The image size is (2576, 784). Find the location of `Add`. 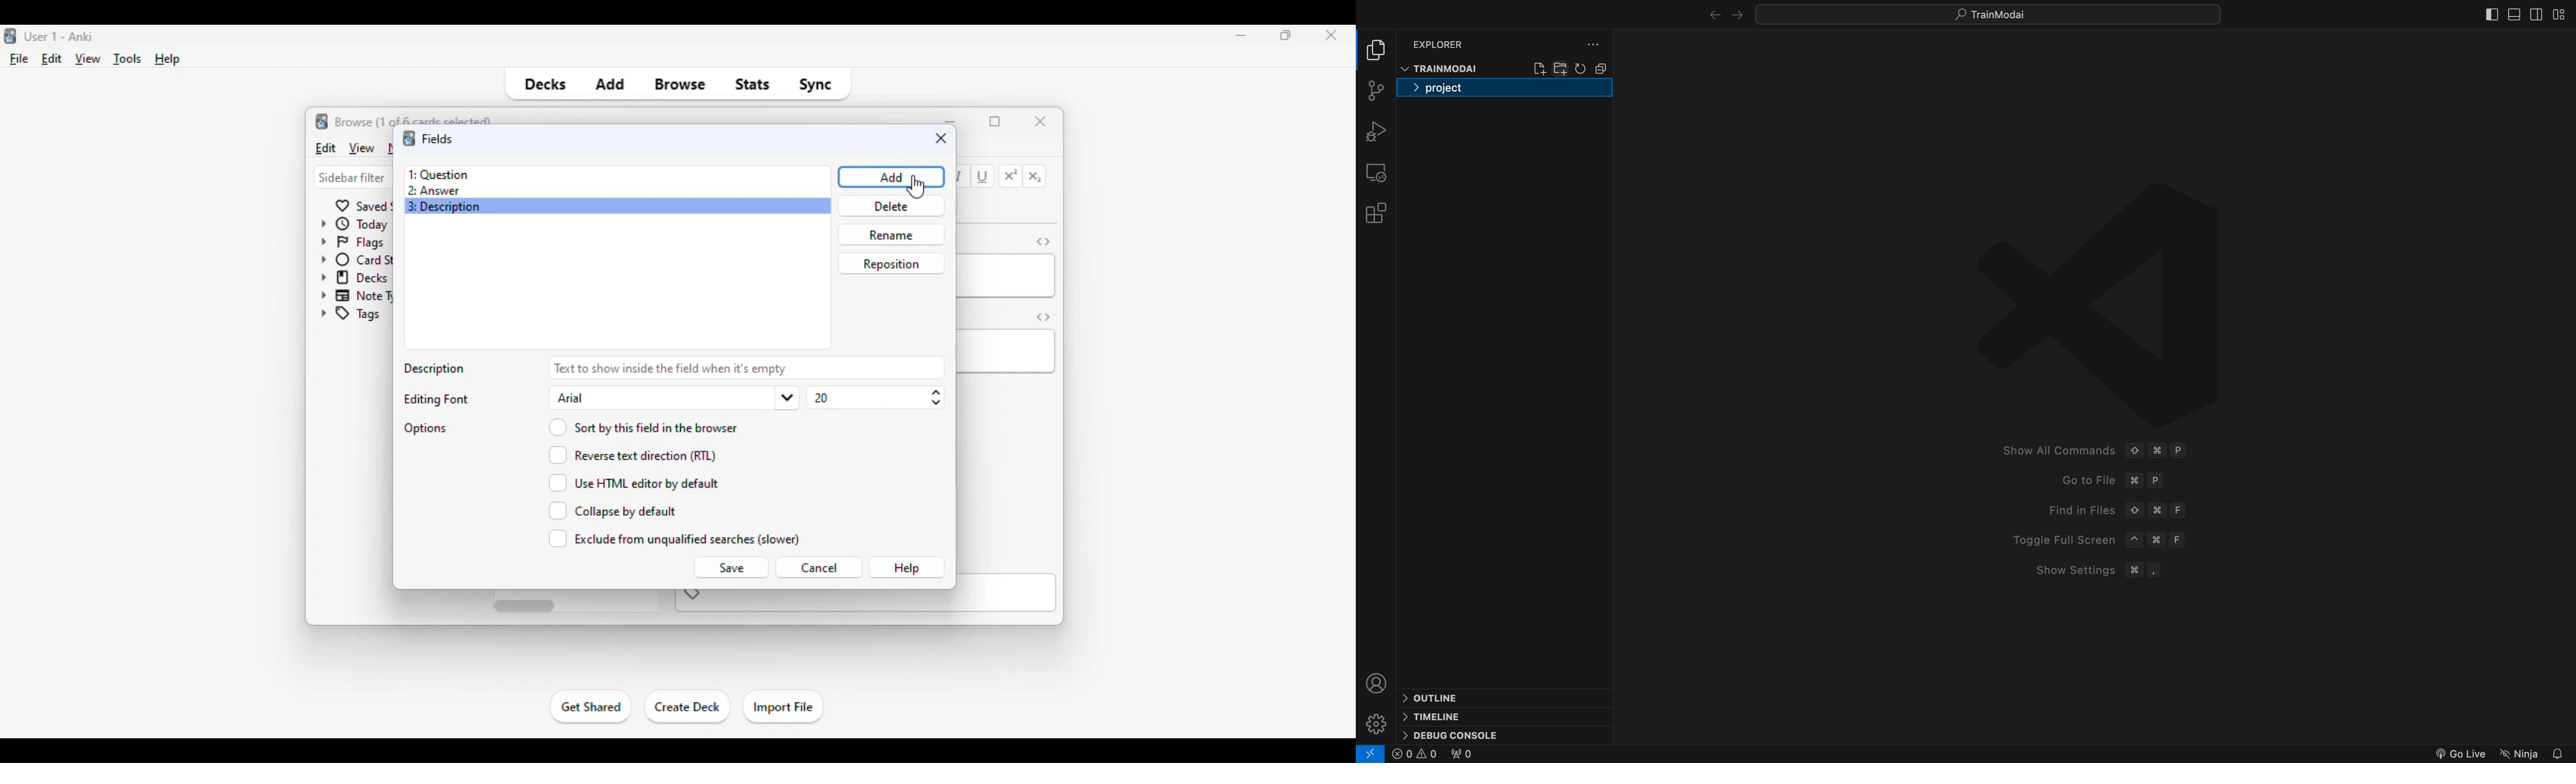

Add is located at coordinates (890, 177).